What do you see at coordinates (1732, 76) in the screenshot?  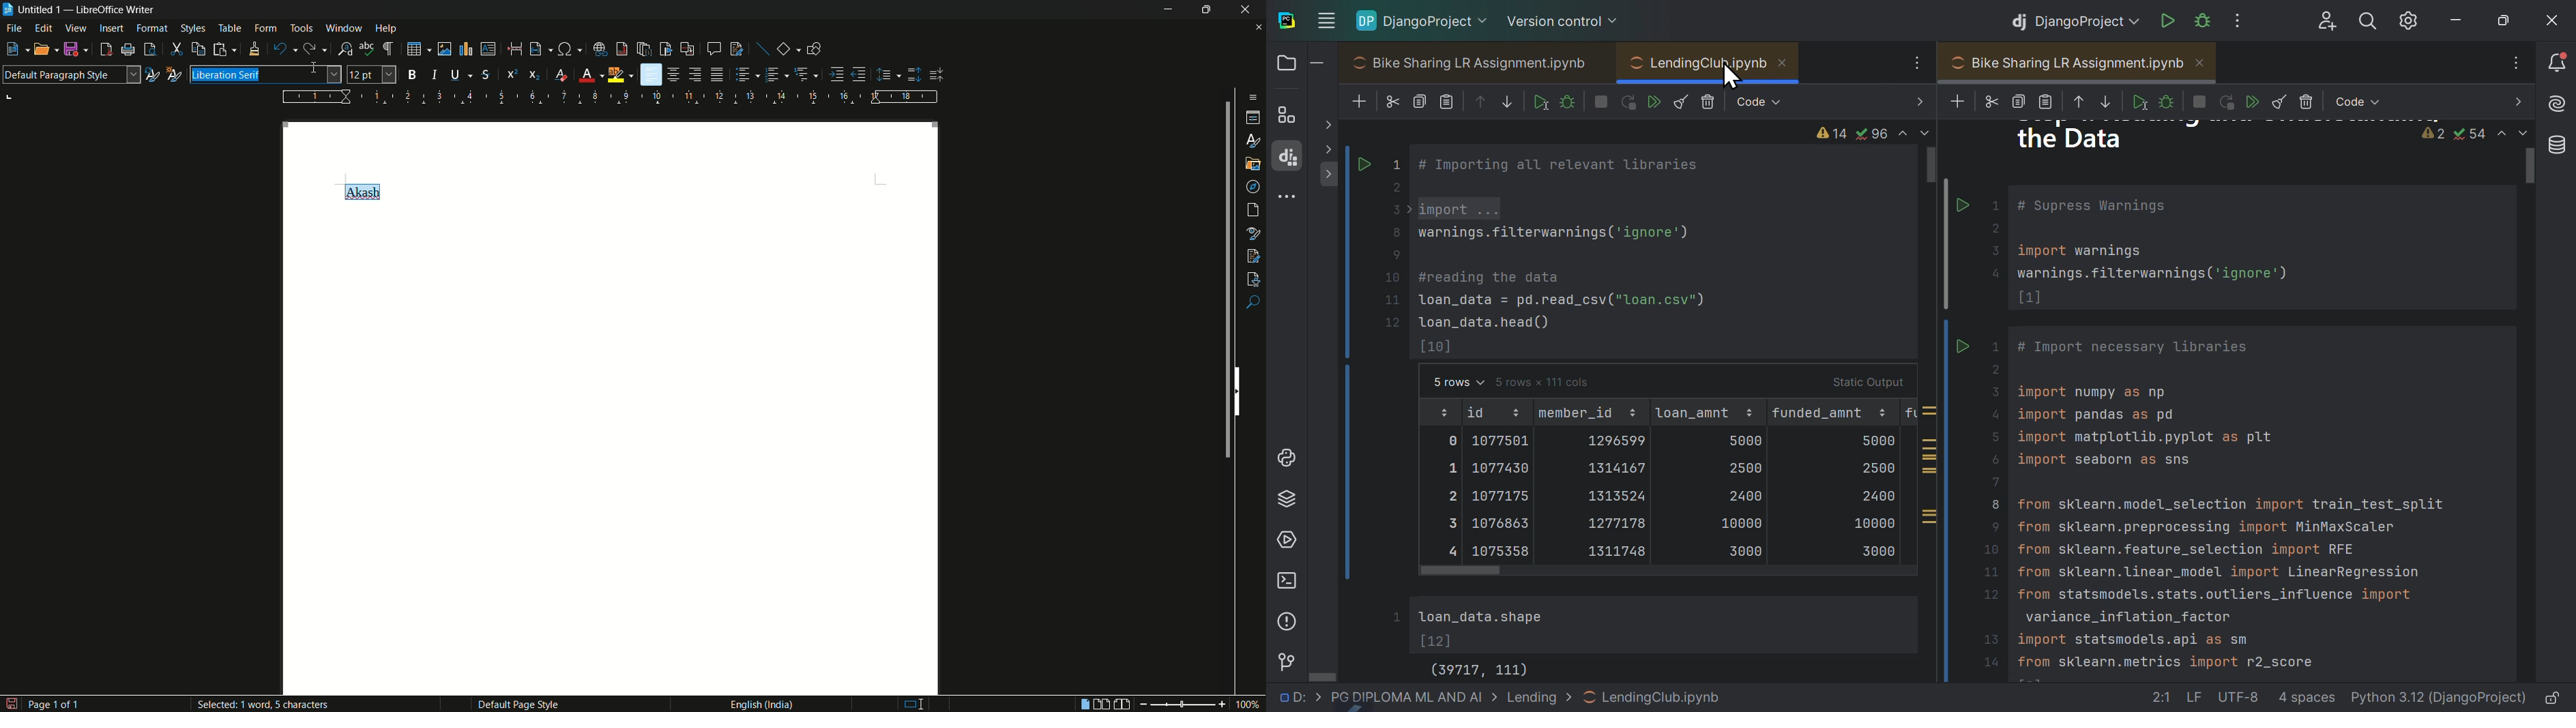 I see `cursor` at bounding box center [1732, 76].